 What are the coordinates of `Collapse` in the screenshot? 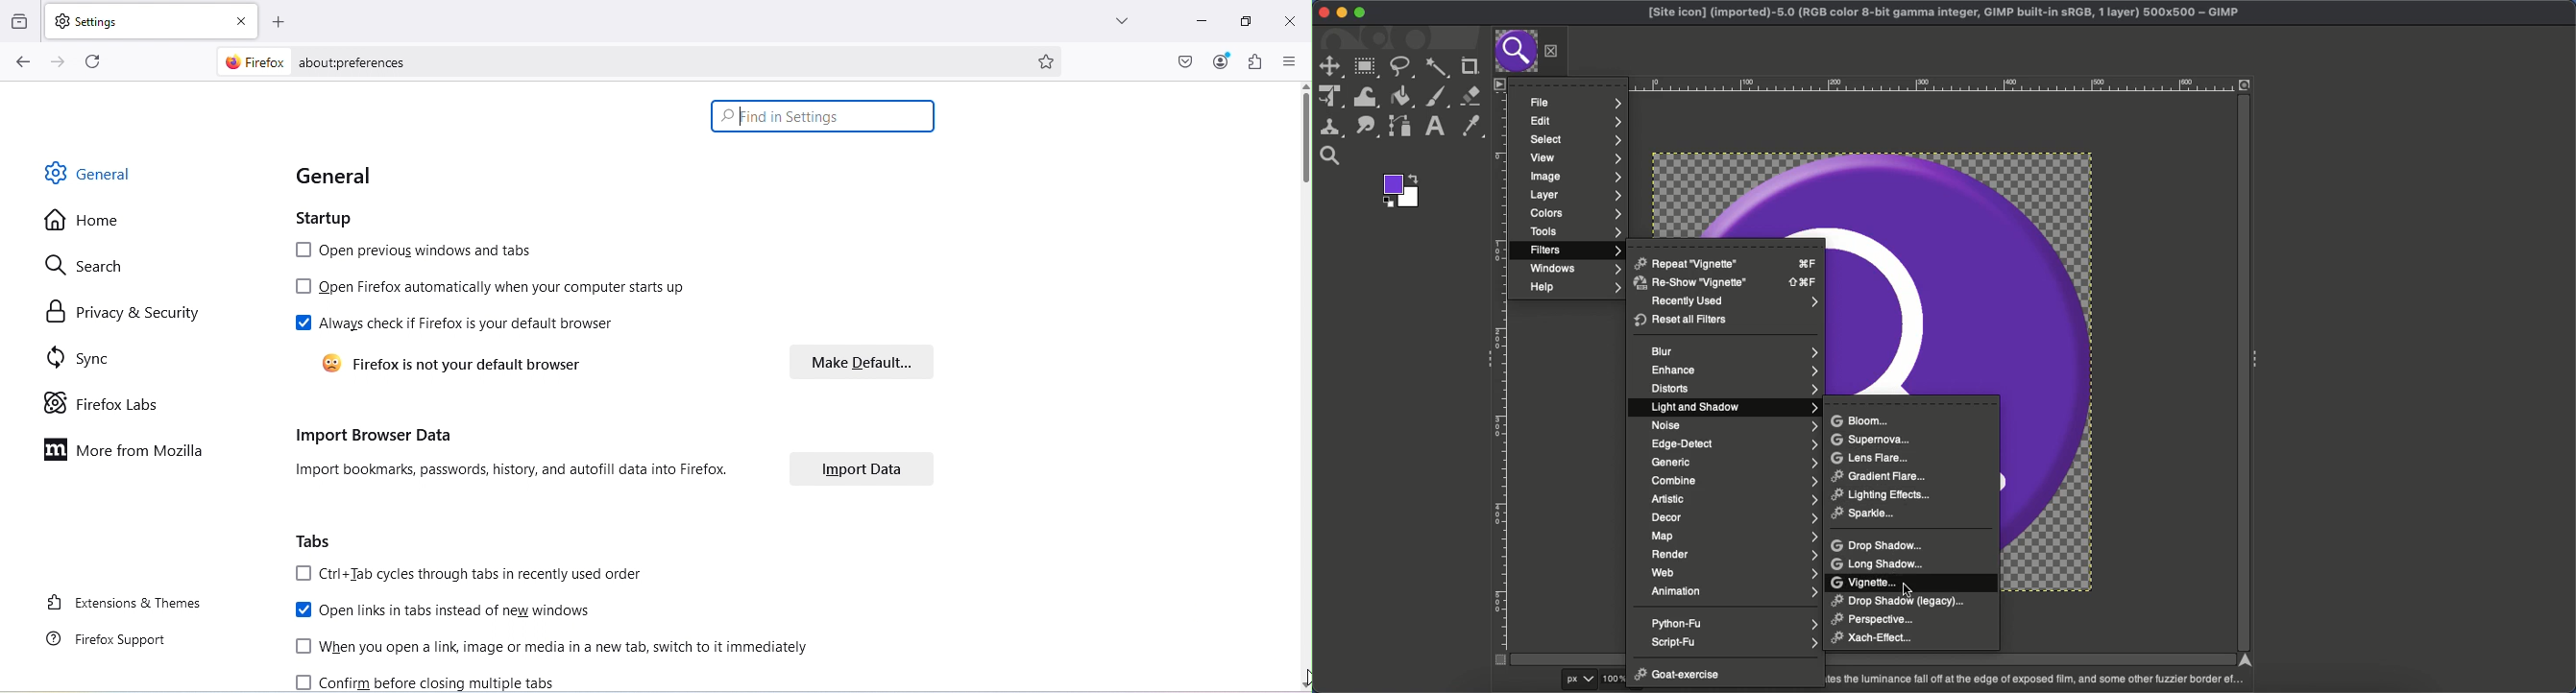 It's located at (2257, 356).